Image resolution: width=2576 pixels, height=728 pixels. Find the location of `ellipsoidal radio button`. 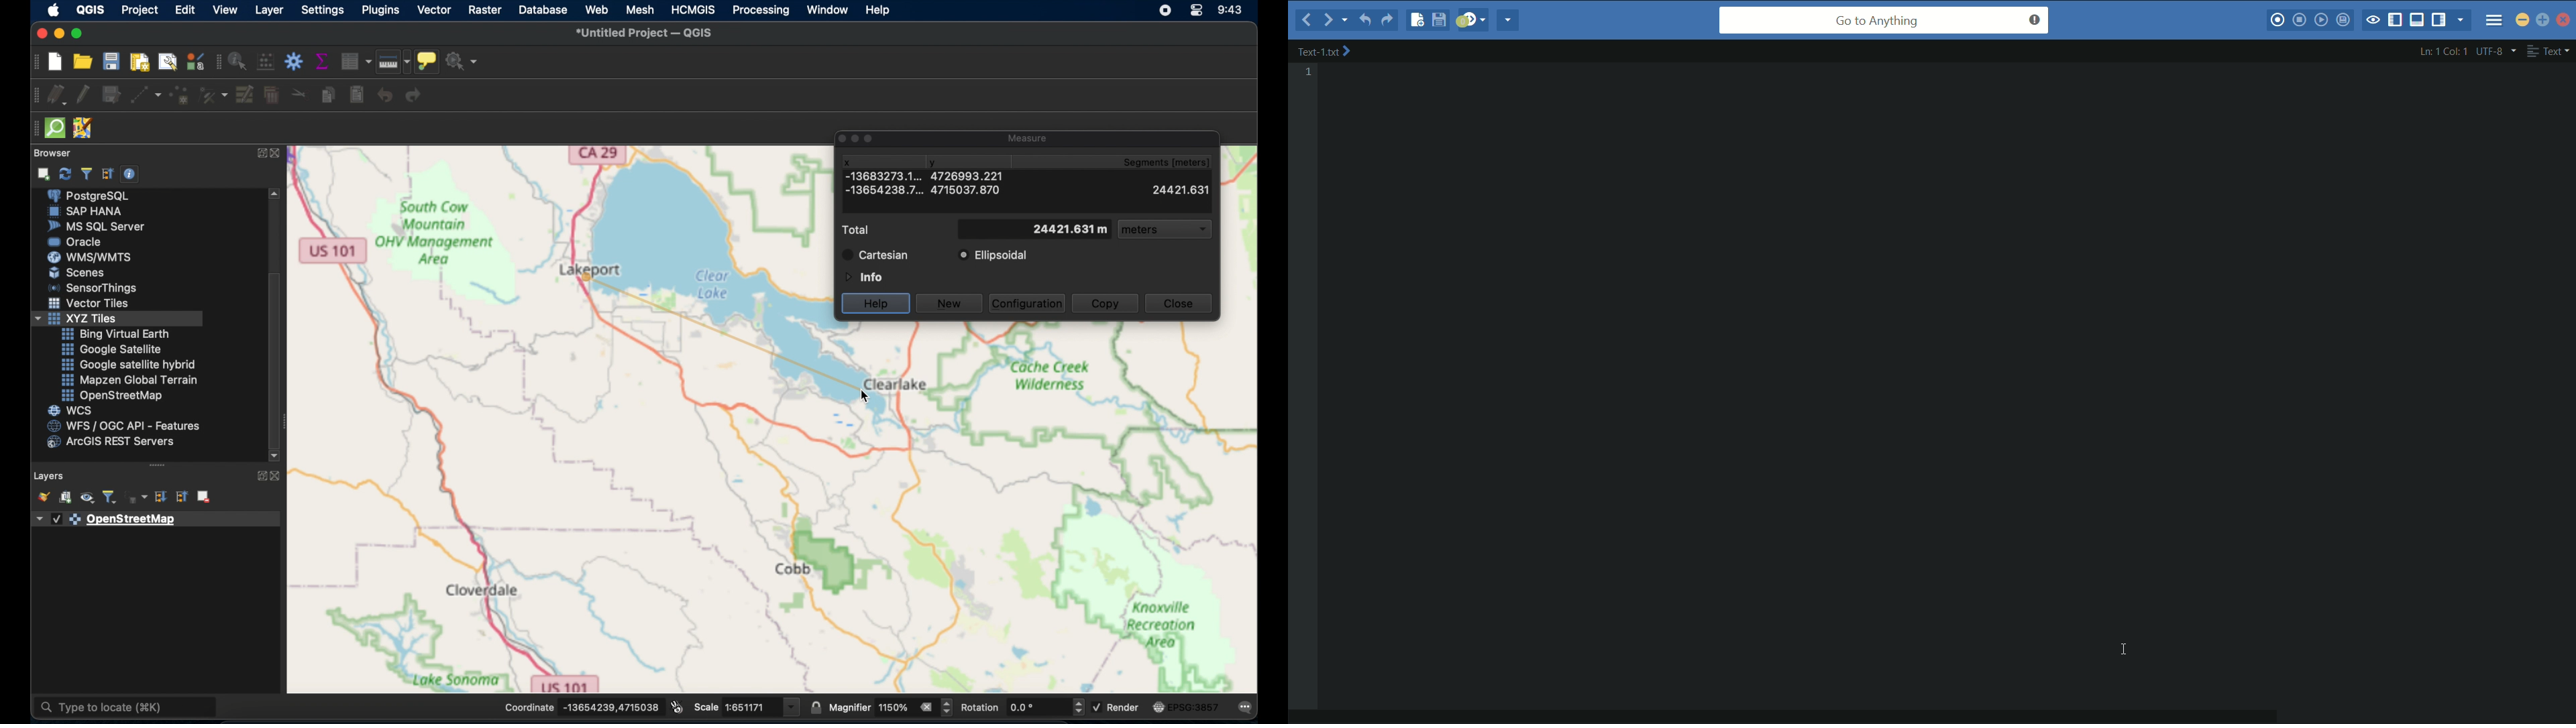

ellipsoidal radio button is located at coordinates (993, 255).